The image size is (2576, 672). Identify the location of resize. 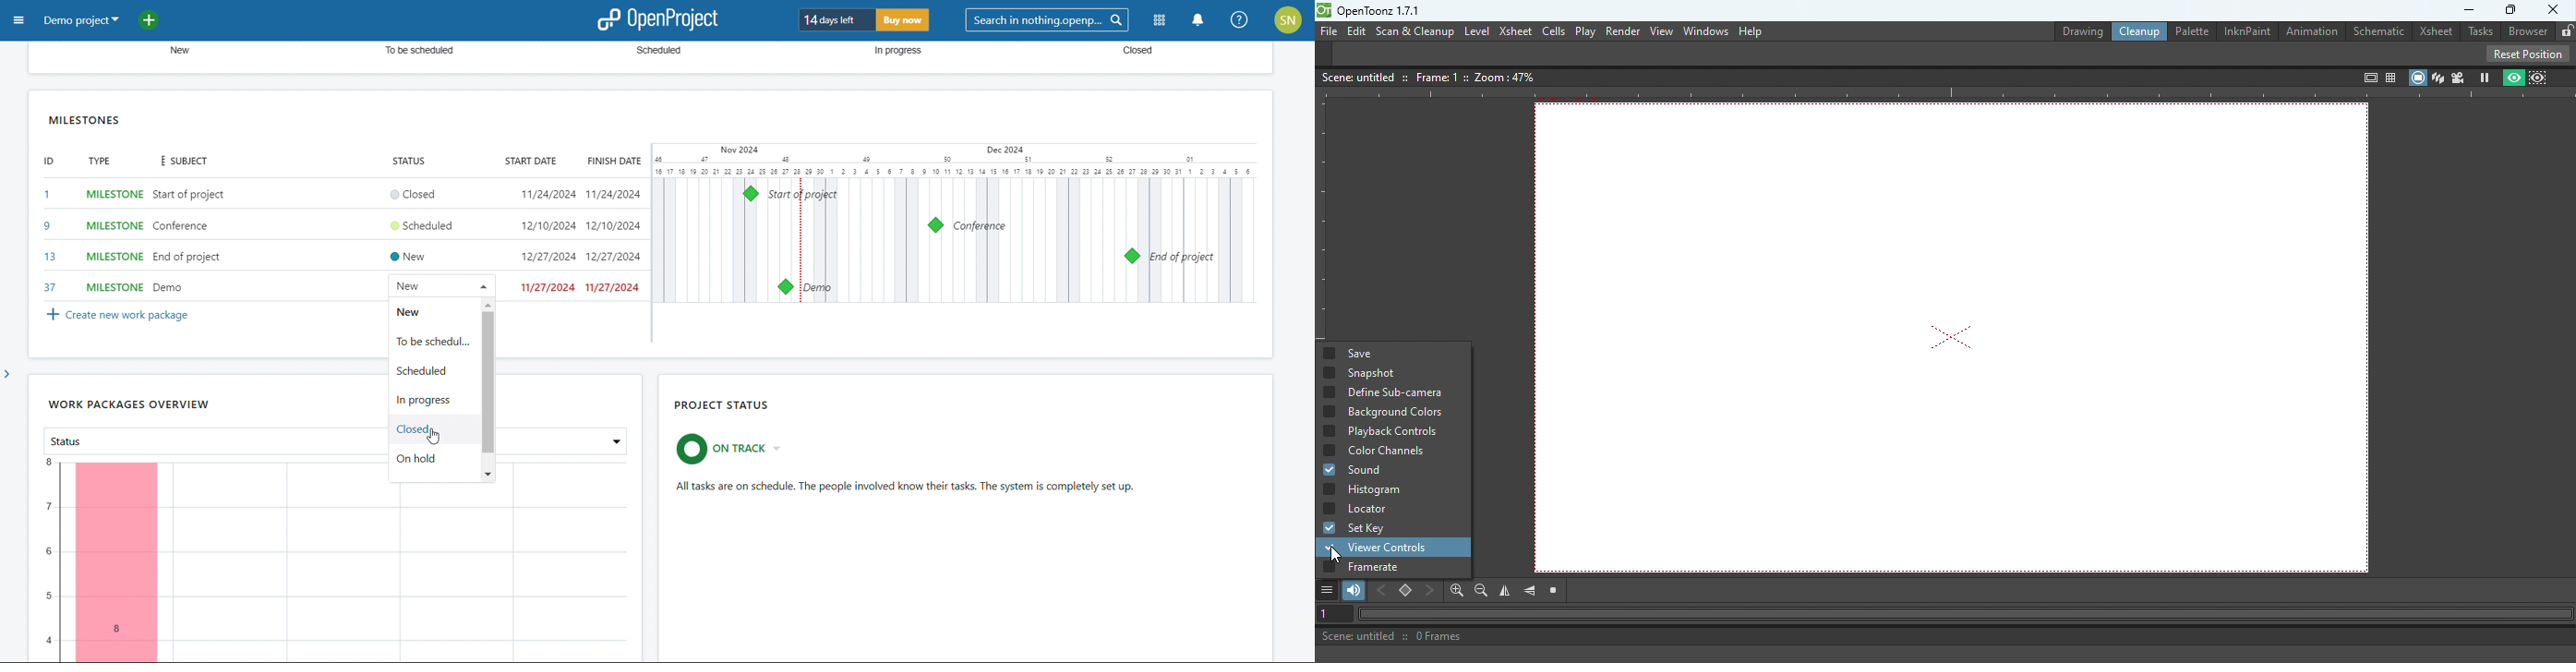
(1264, 351).